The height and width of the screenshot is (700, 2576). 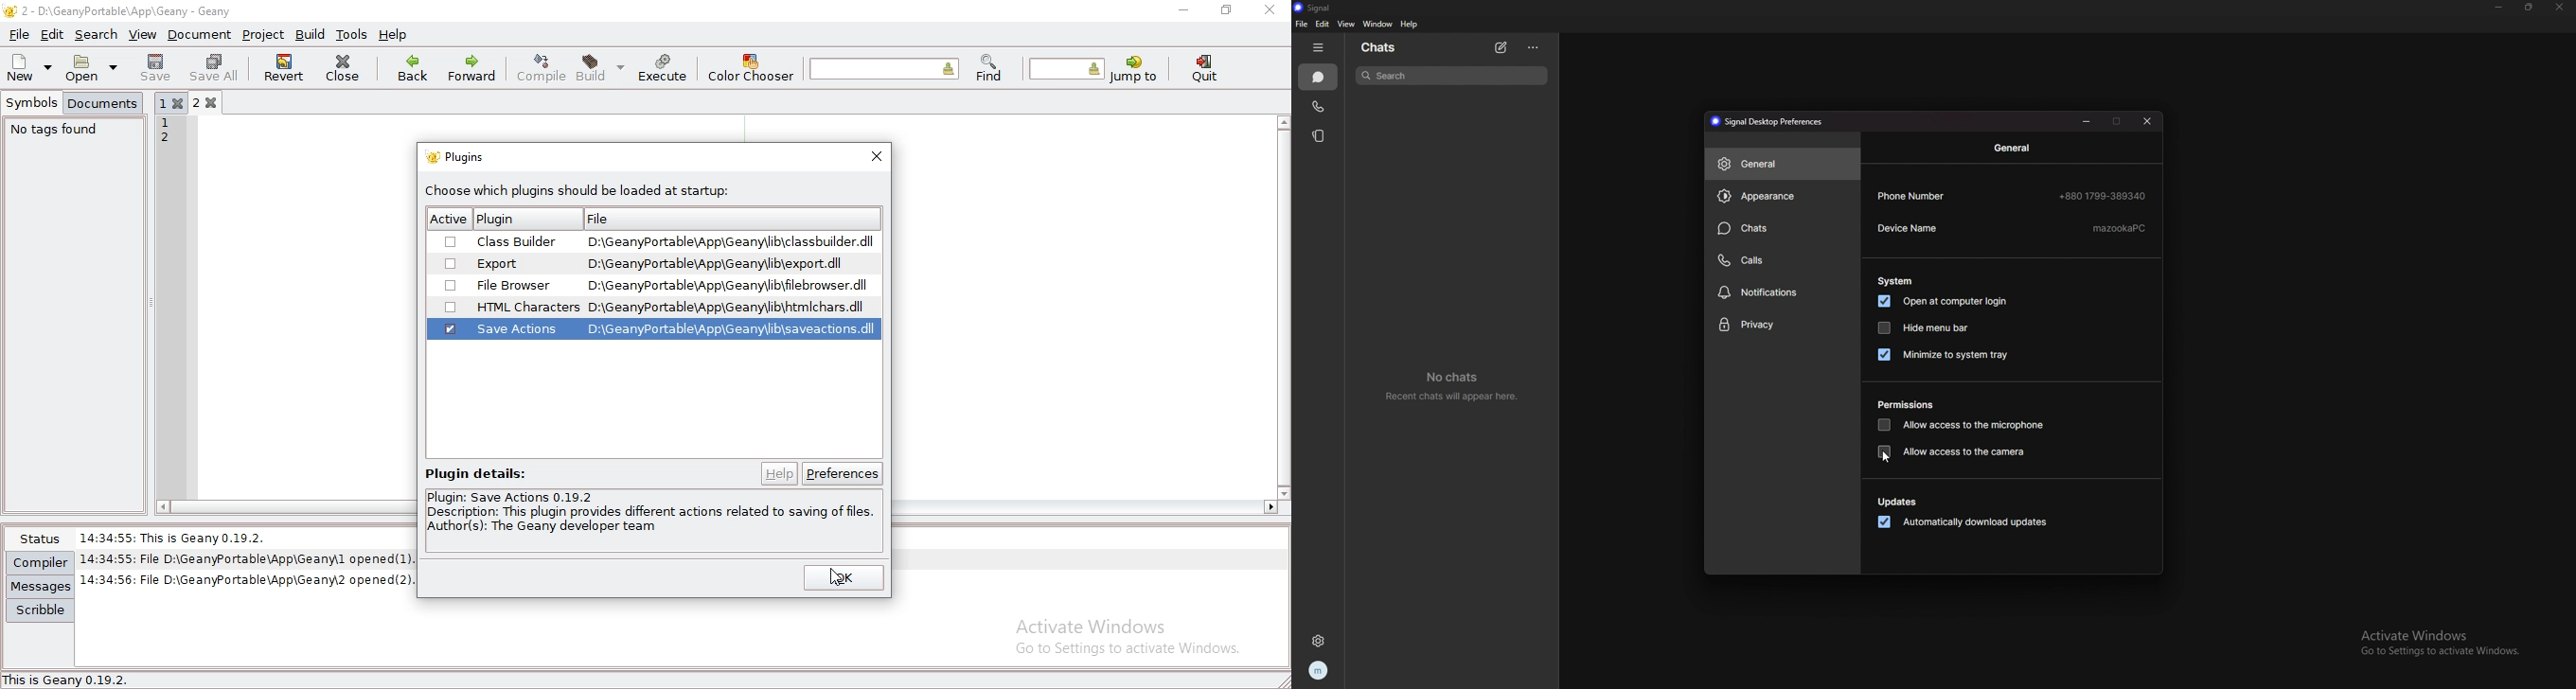 What do you see at coordinates (1321, 106) in the screenshot?
I see `calls` at bounding box center [1321, 106].